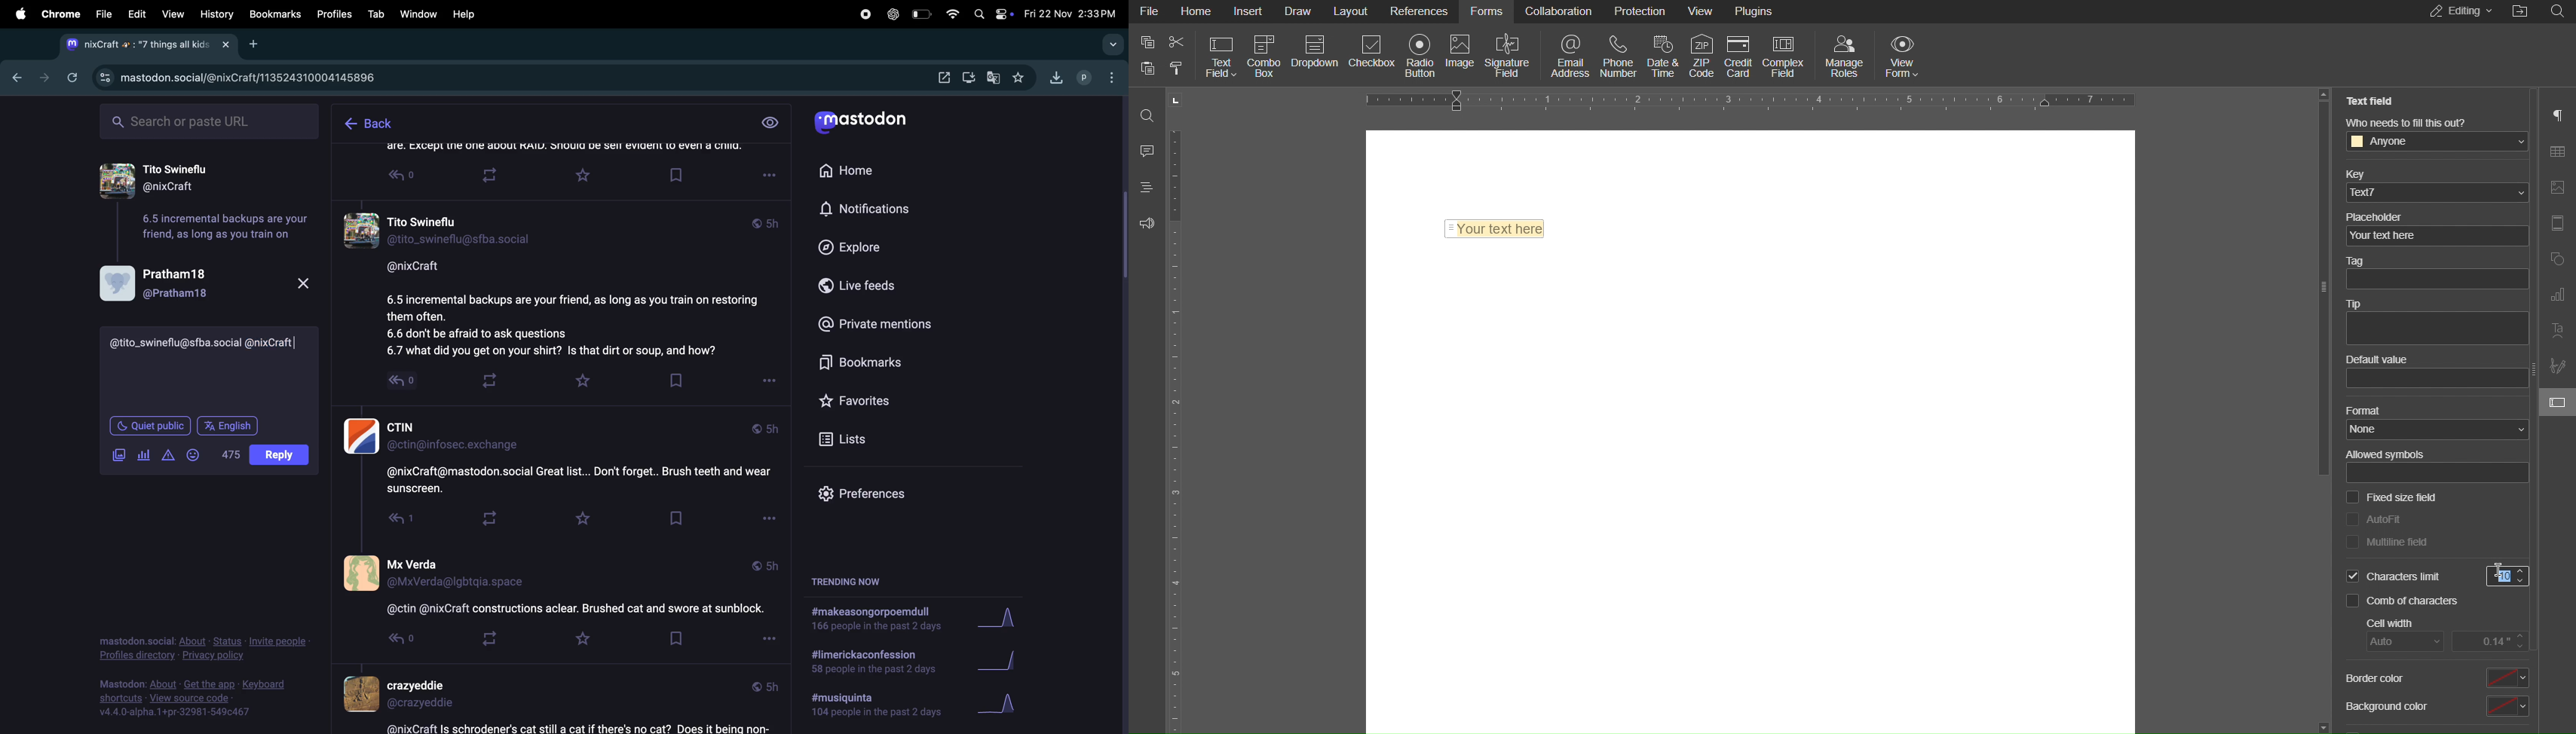 The height and width of the screenshot is (756, 2576). What do you see at coordinates (875, 620) in the screenshot?
I see `#makeasongorpoemdull
166 people in the past 2 days` at bounding box center [875, 620].